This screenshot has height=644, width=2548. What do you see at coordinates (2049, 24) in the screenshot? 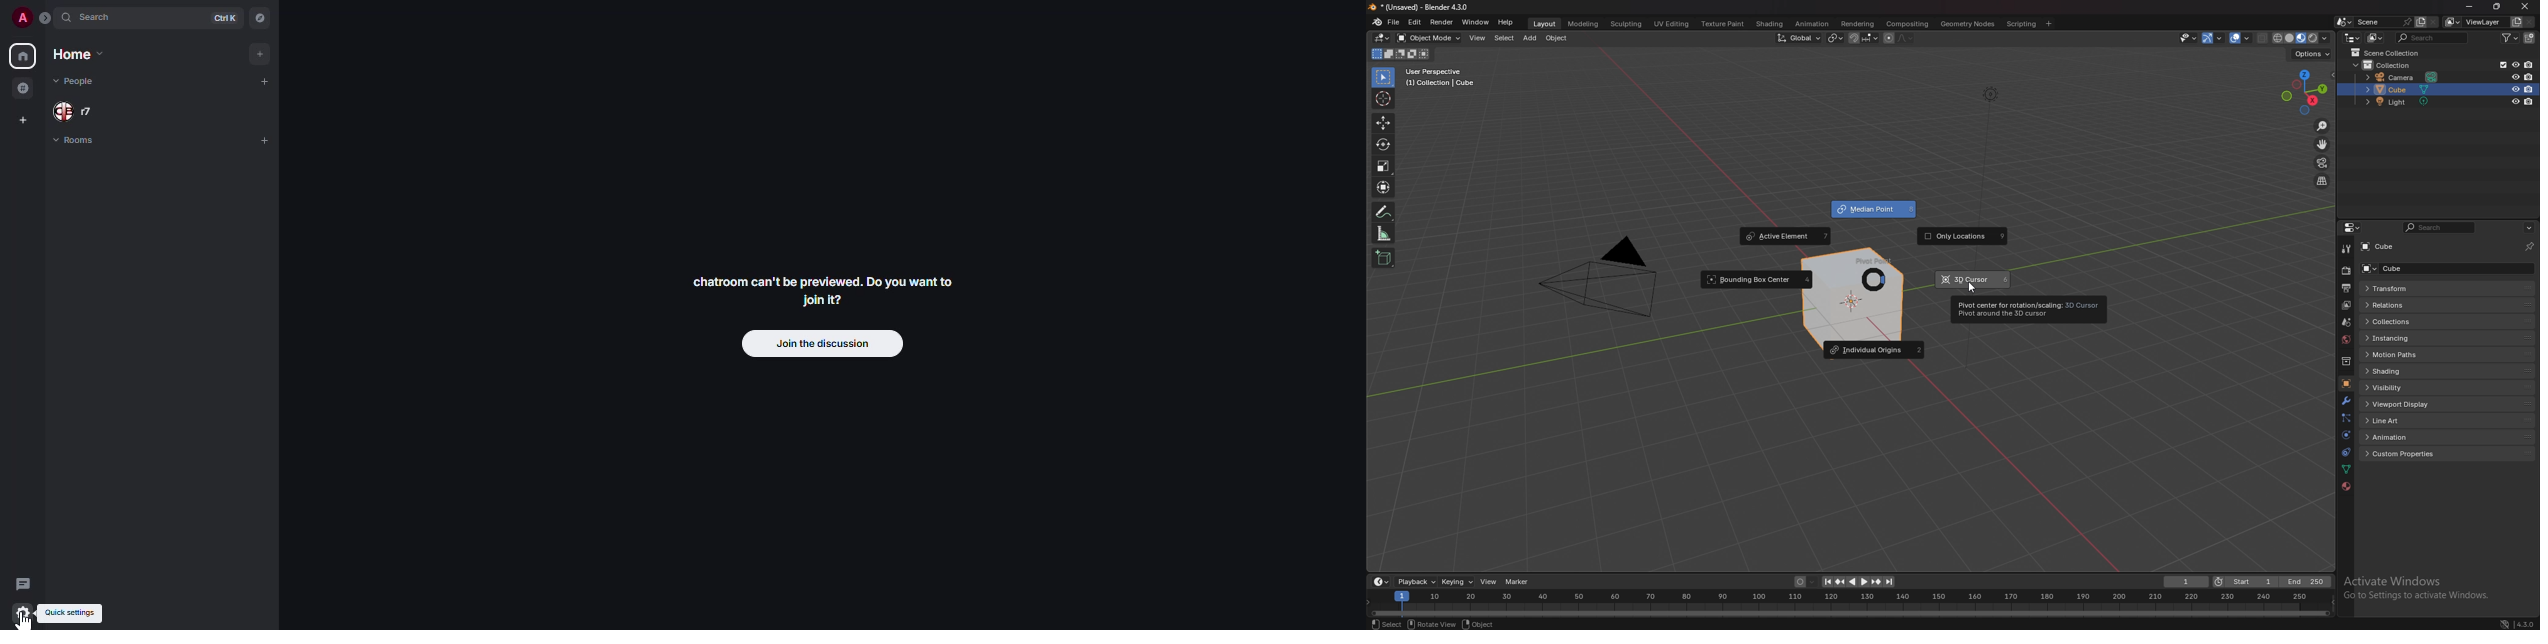
I see `add workspace` at bounding box center [2049, 24].